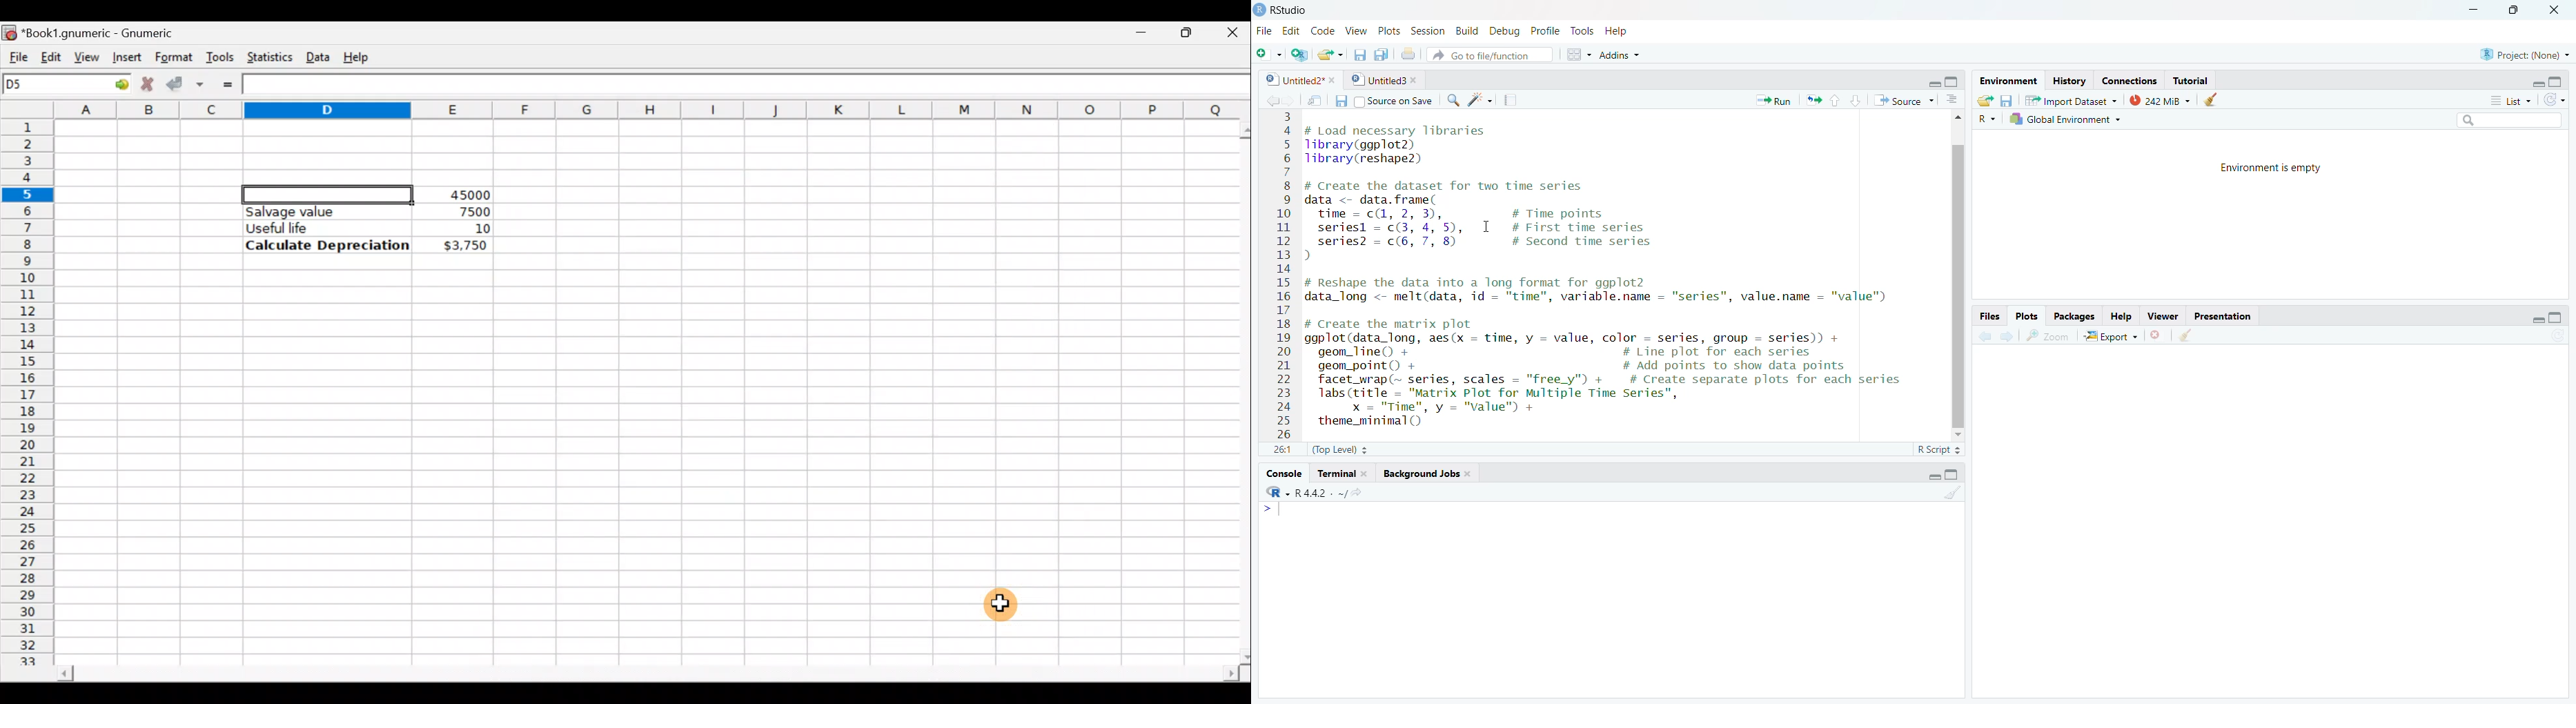 The image size is (2576, 728). I want to click on Connections, so click(2127, 81).